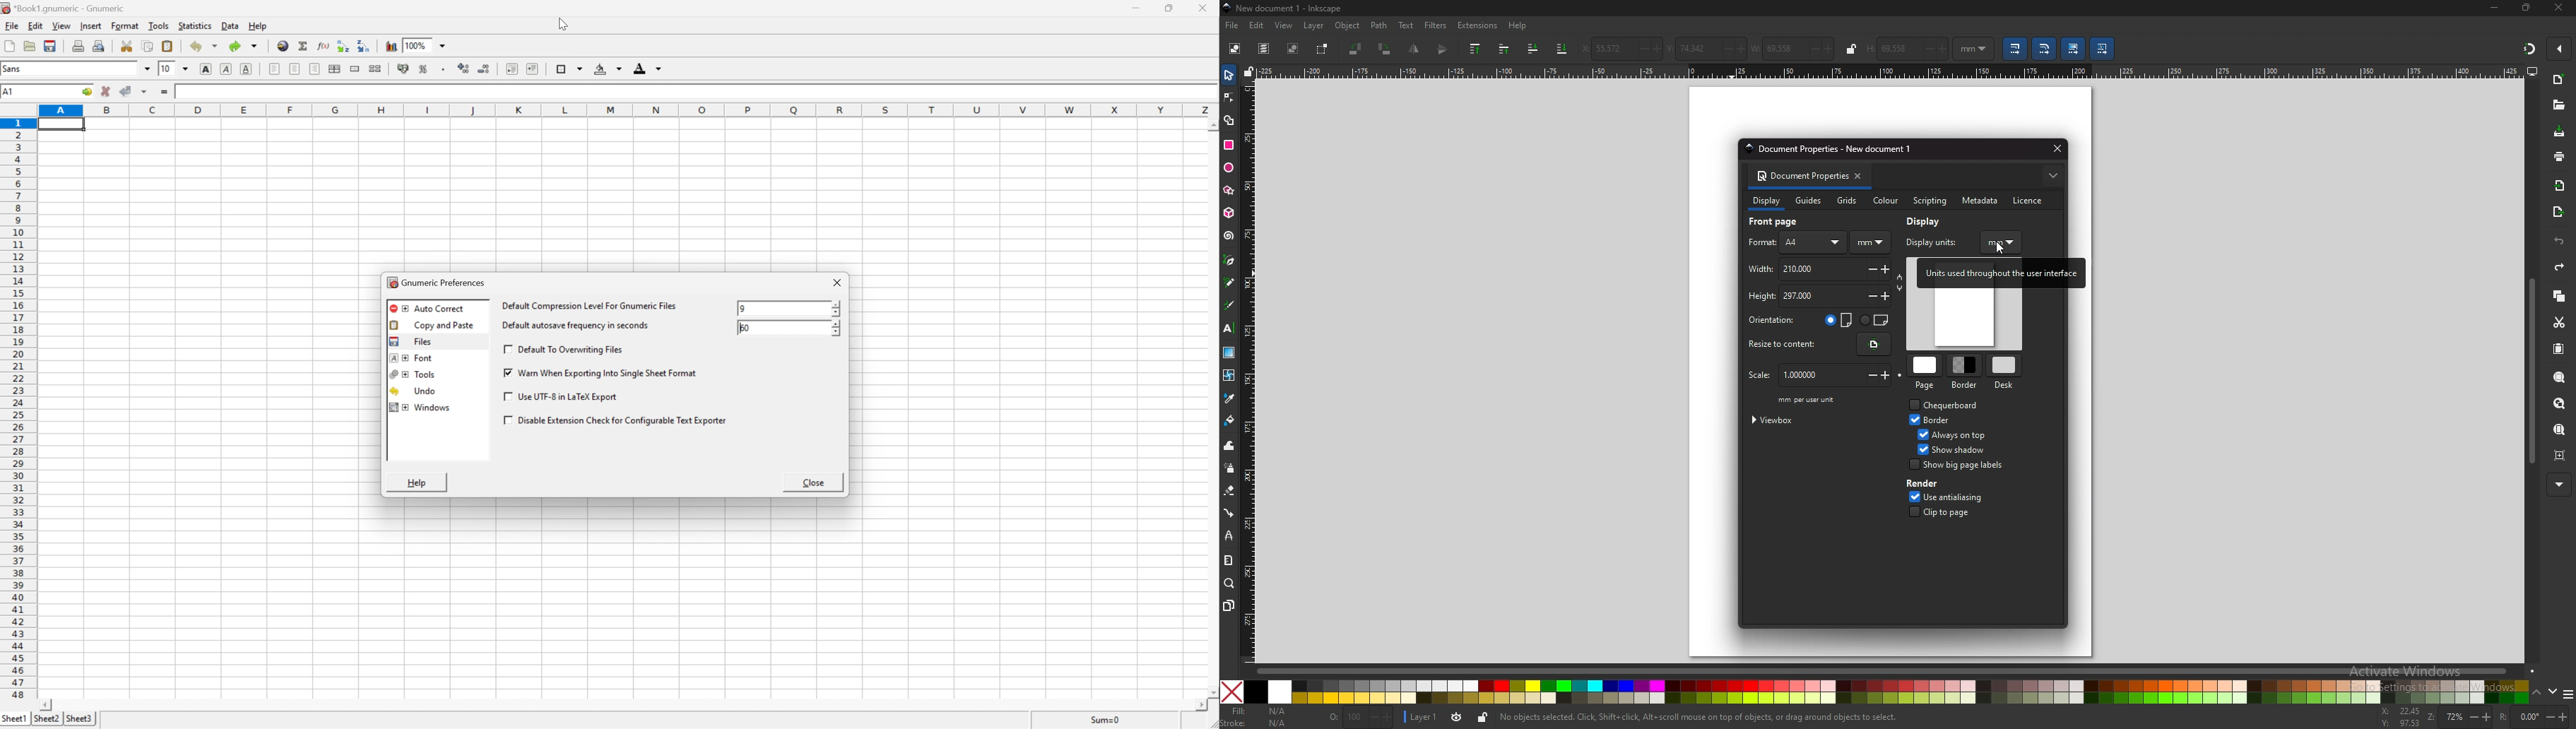 The width and height of the screenshot is (2576, 756). Describe the element at coordinates (417, 483) in the screenshot. I see `help` at that location.